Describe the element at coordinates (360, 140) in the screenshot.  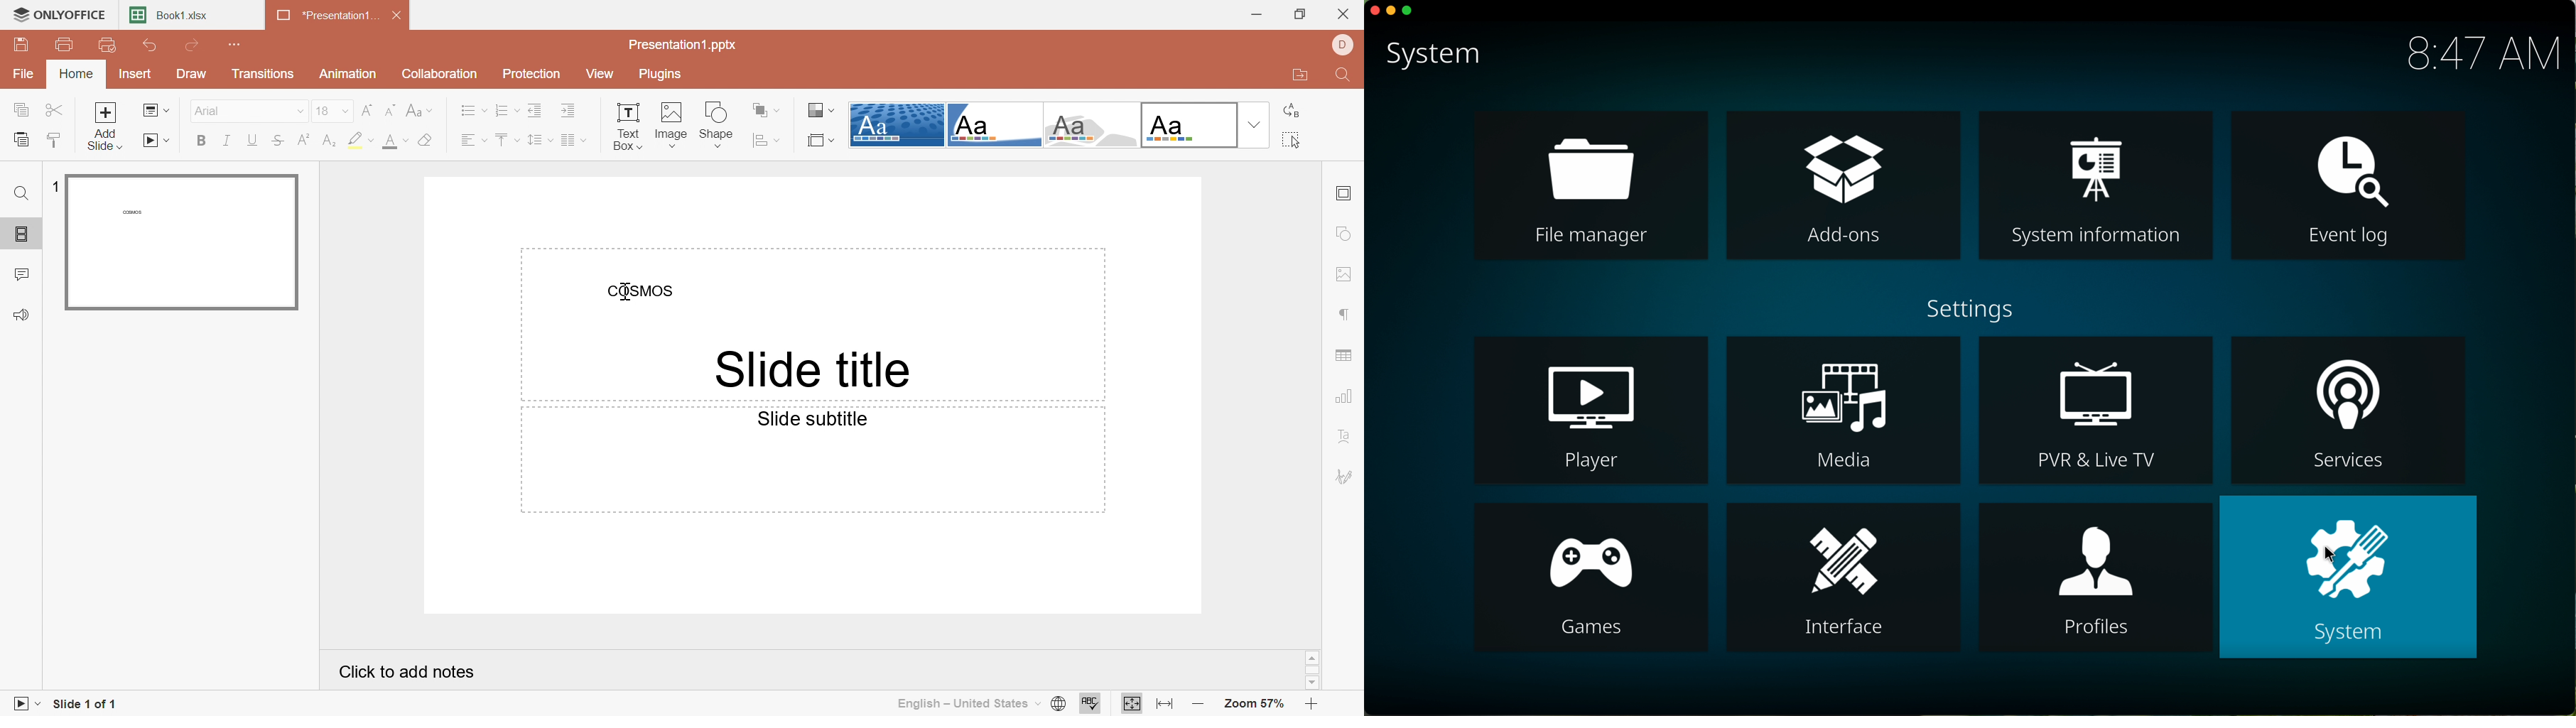
I see `Highlight color` at that location.